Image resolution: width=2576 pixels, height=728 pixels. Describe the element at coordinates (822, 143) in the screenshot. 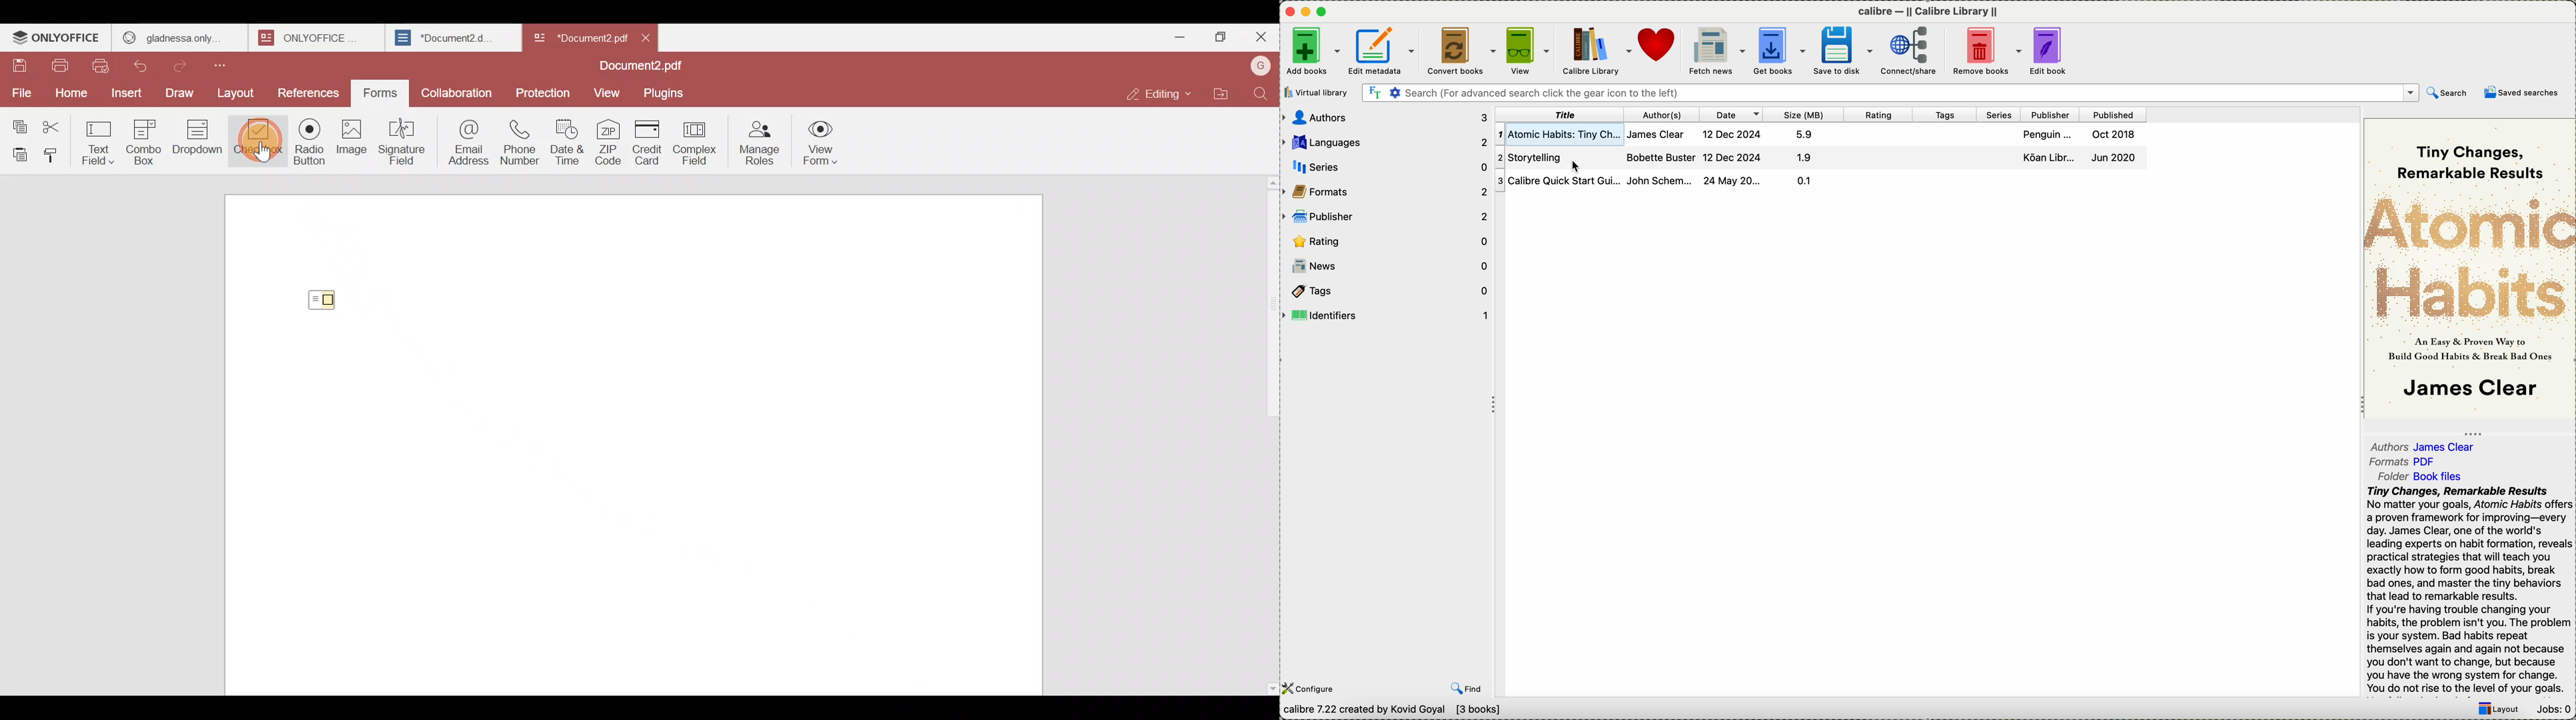

I see `View form` at that location.